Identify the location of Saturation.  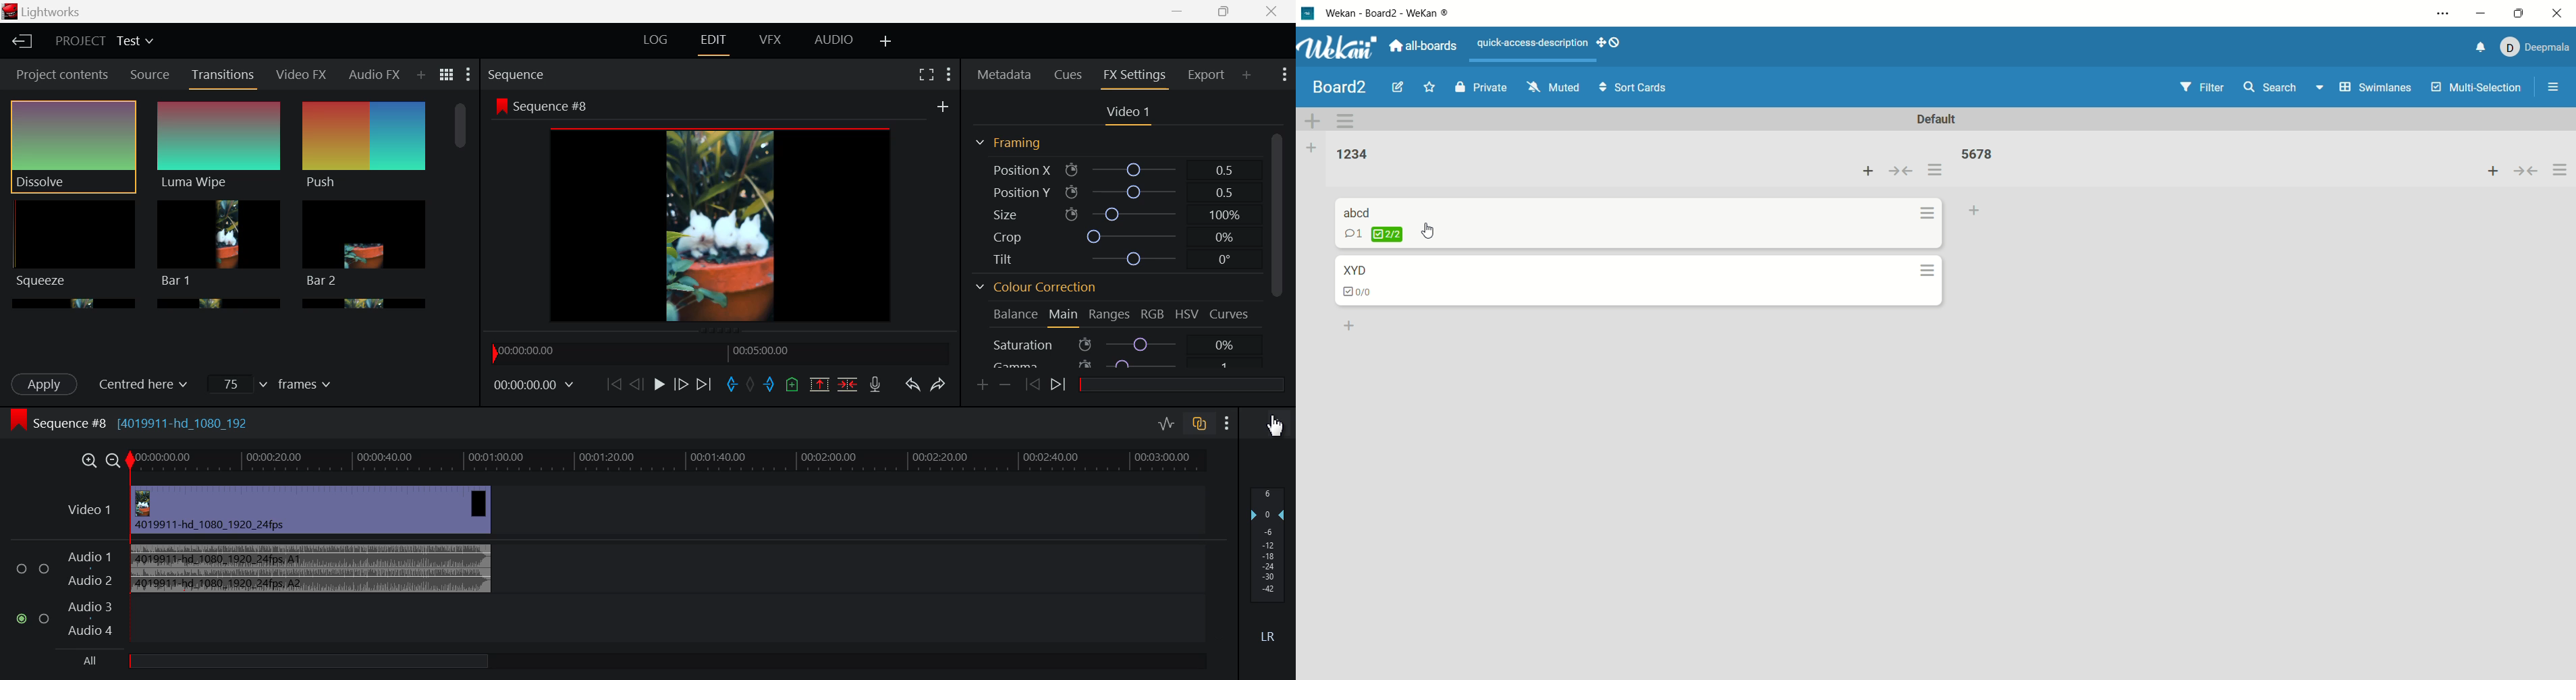
(1116, 344).